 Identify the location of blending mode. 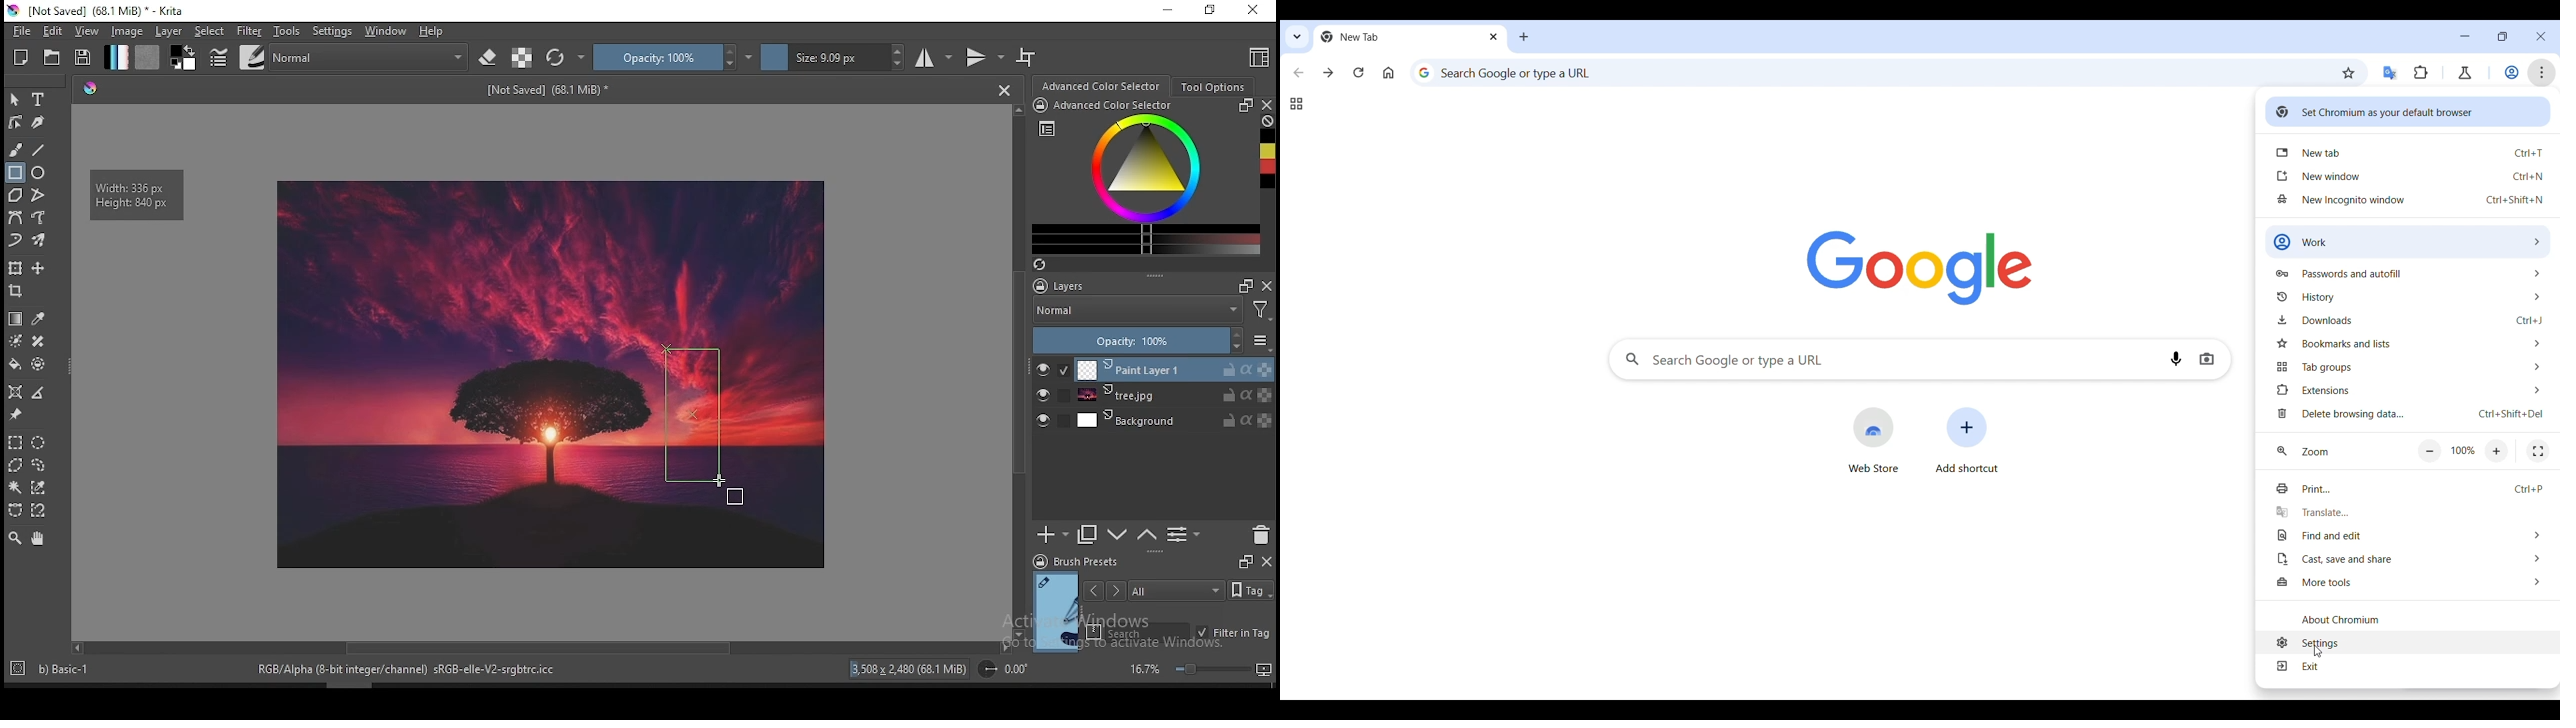
(371, 56).